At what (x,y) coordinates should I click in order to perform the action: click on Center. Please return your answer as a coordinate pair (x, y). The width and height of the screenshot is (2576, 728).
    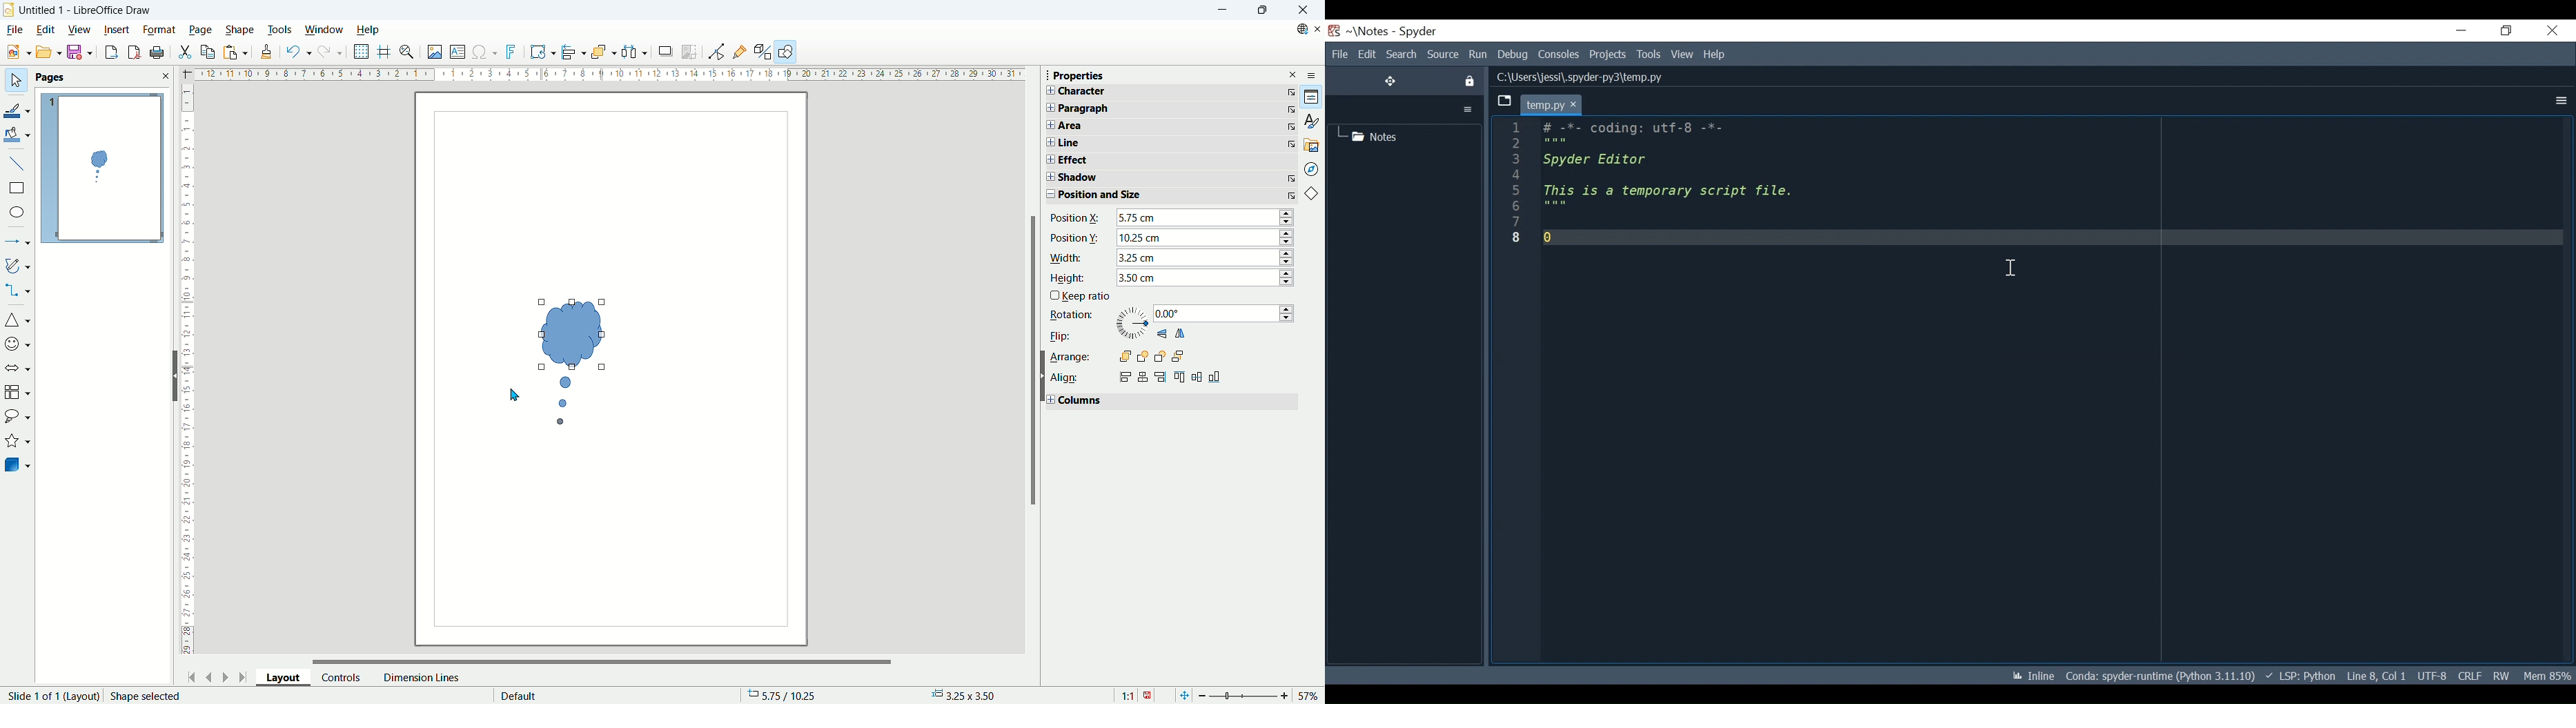
    Looking at the image, I should click on (1198, 375).